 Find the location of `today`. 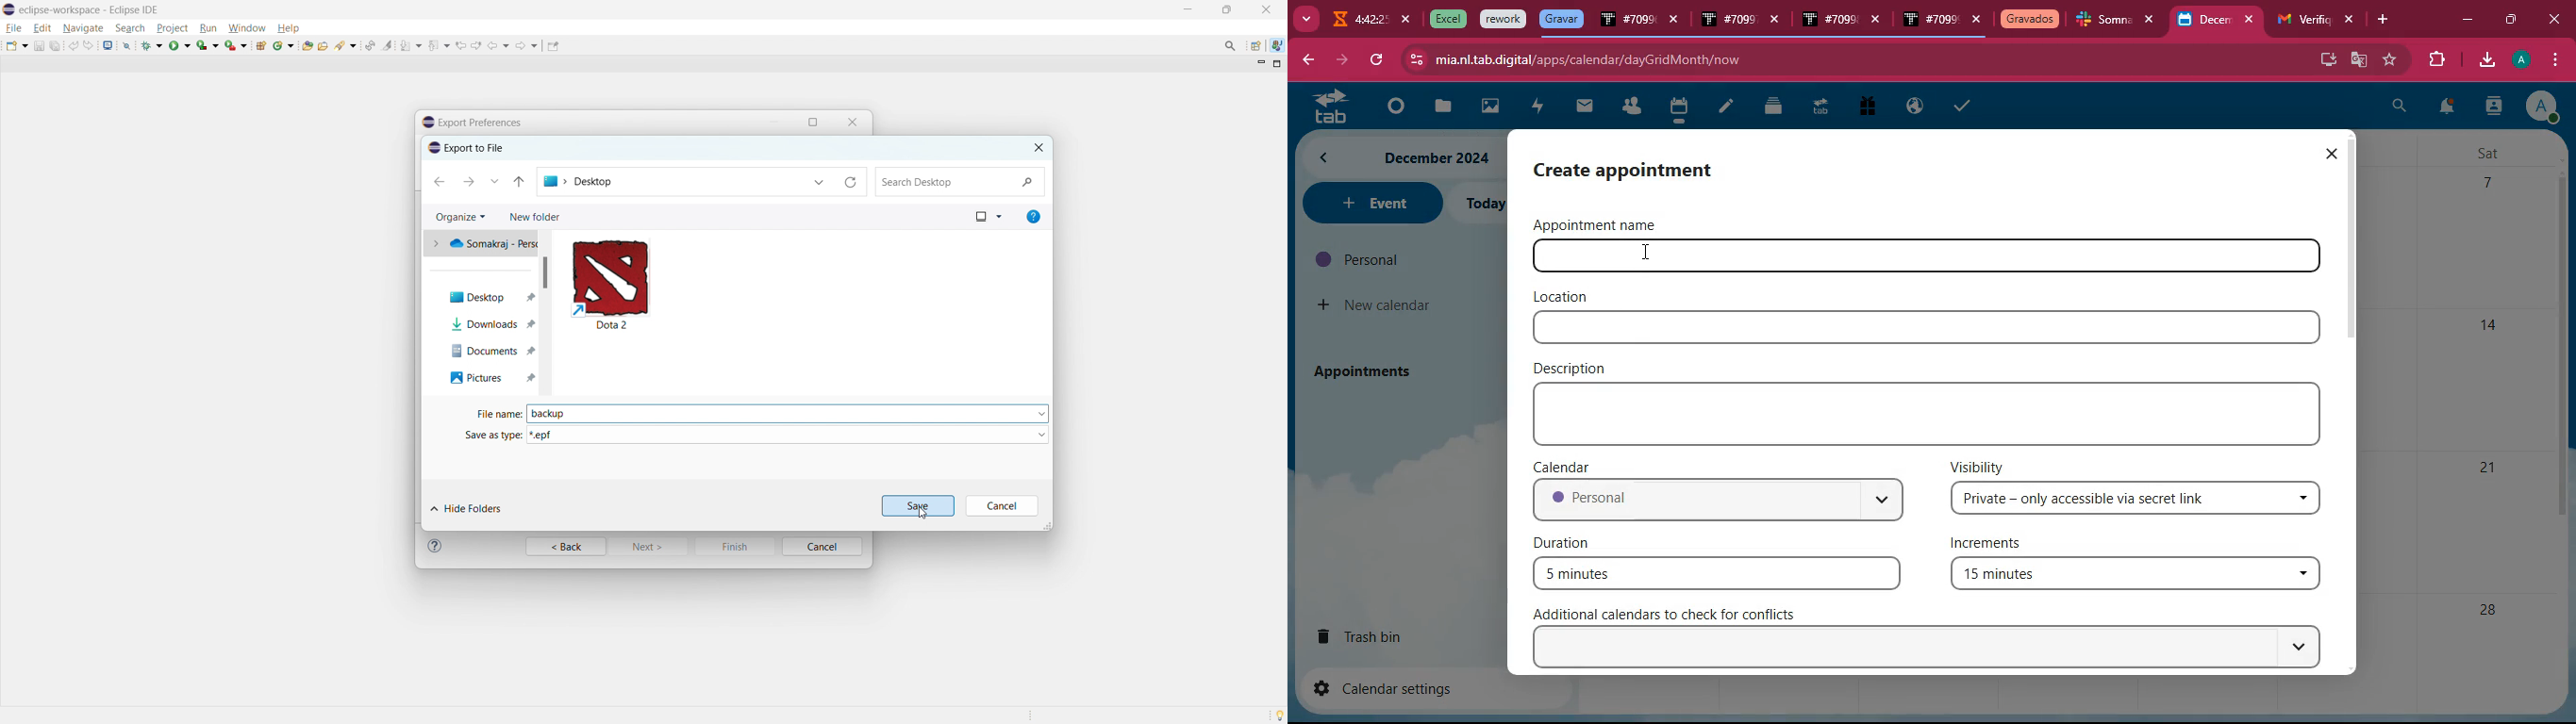

today is located at coordinates (1483, 204).